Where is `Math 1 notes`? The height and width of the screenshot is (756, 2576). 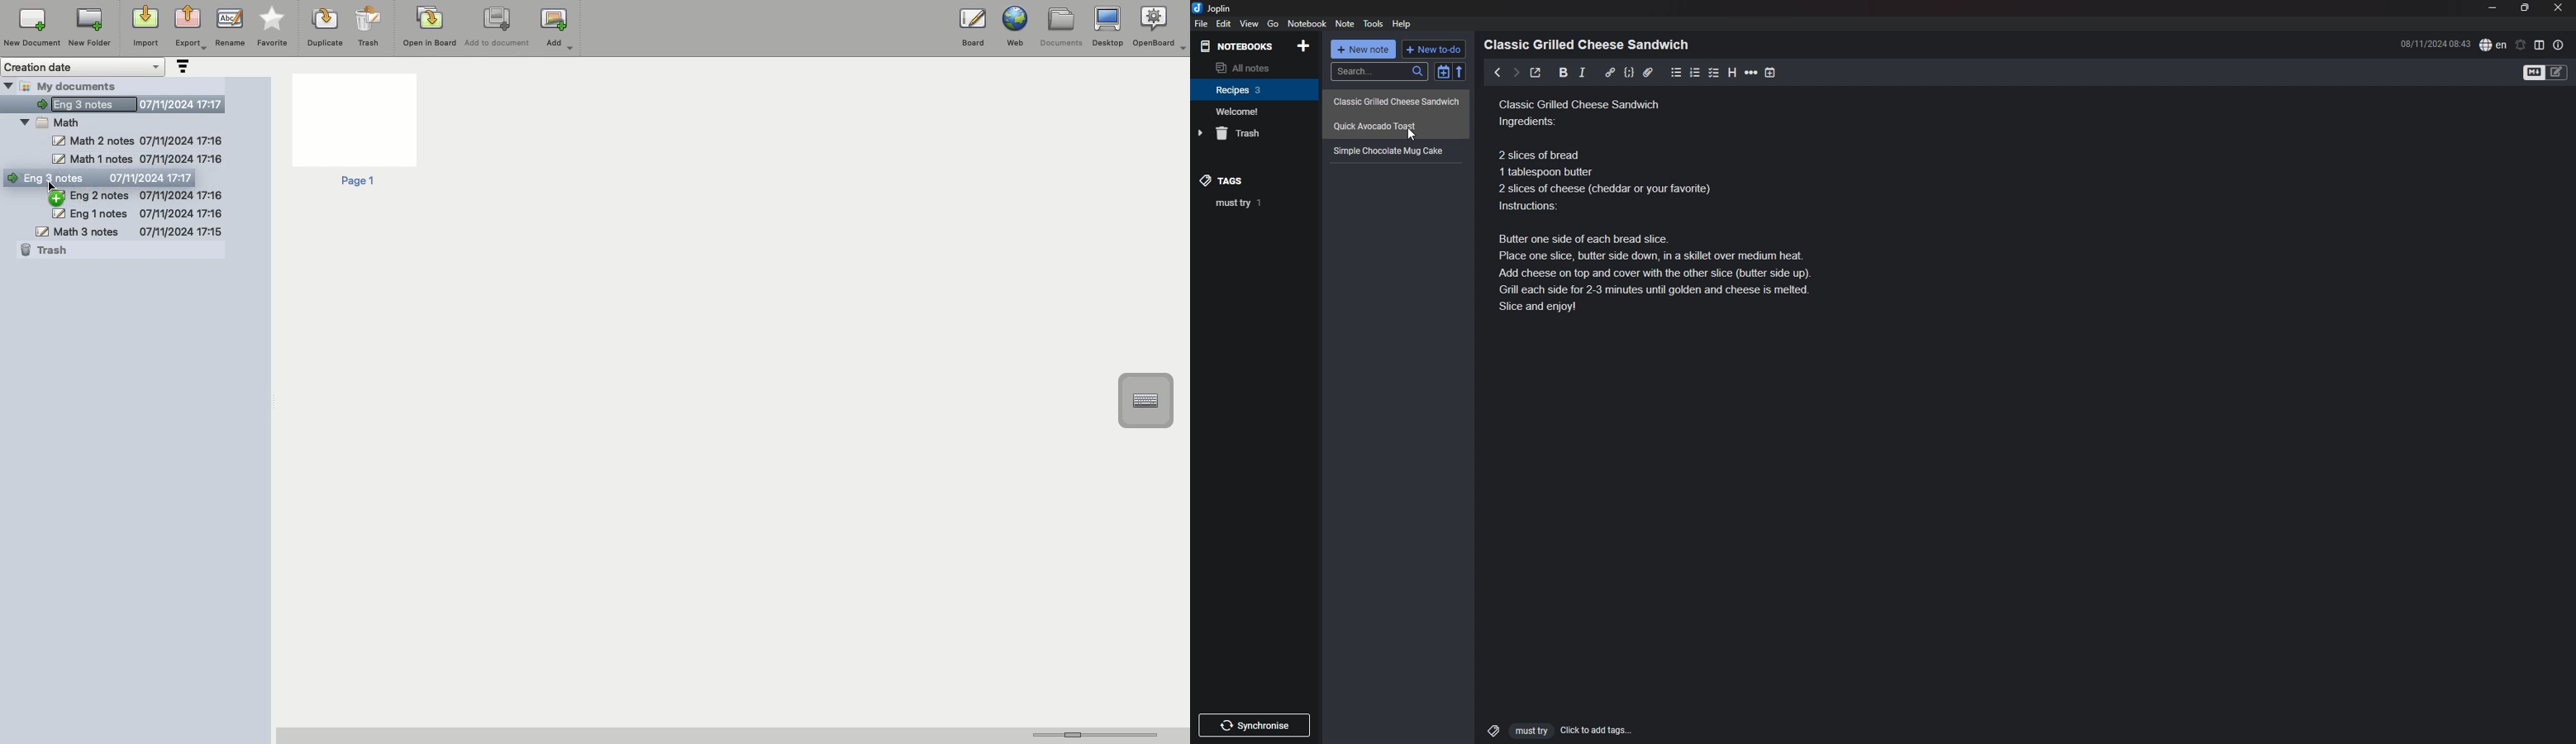
Math 1 notes is located at coordinates (136, 159).